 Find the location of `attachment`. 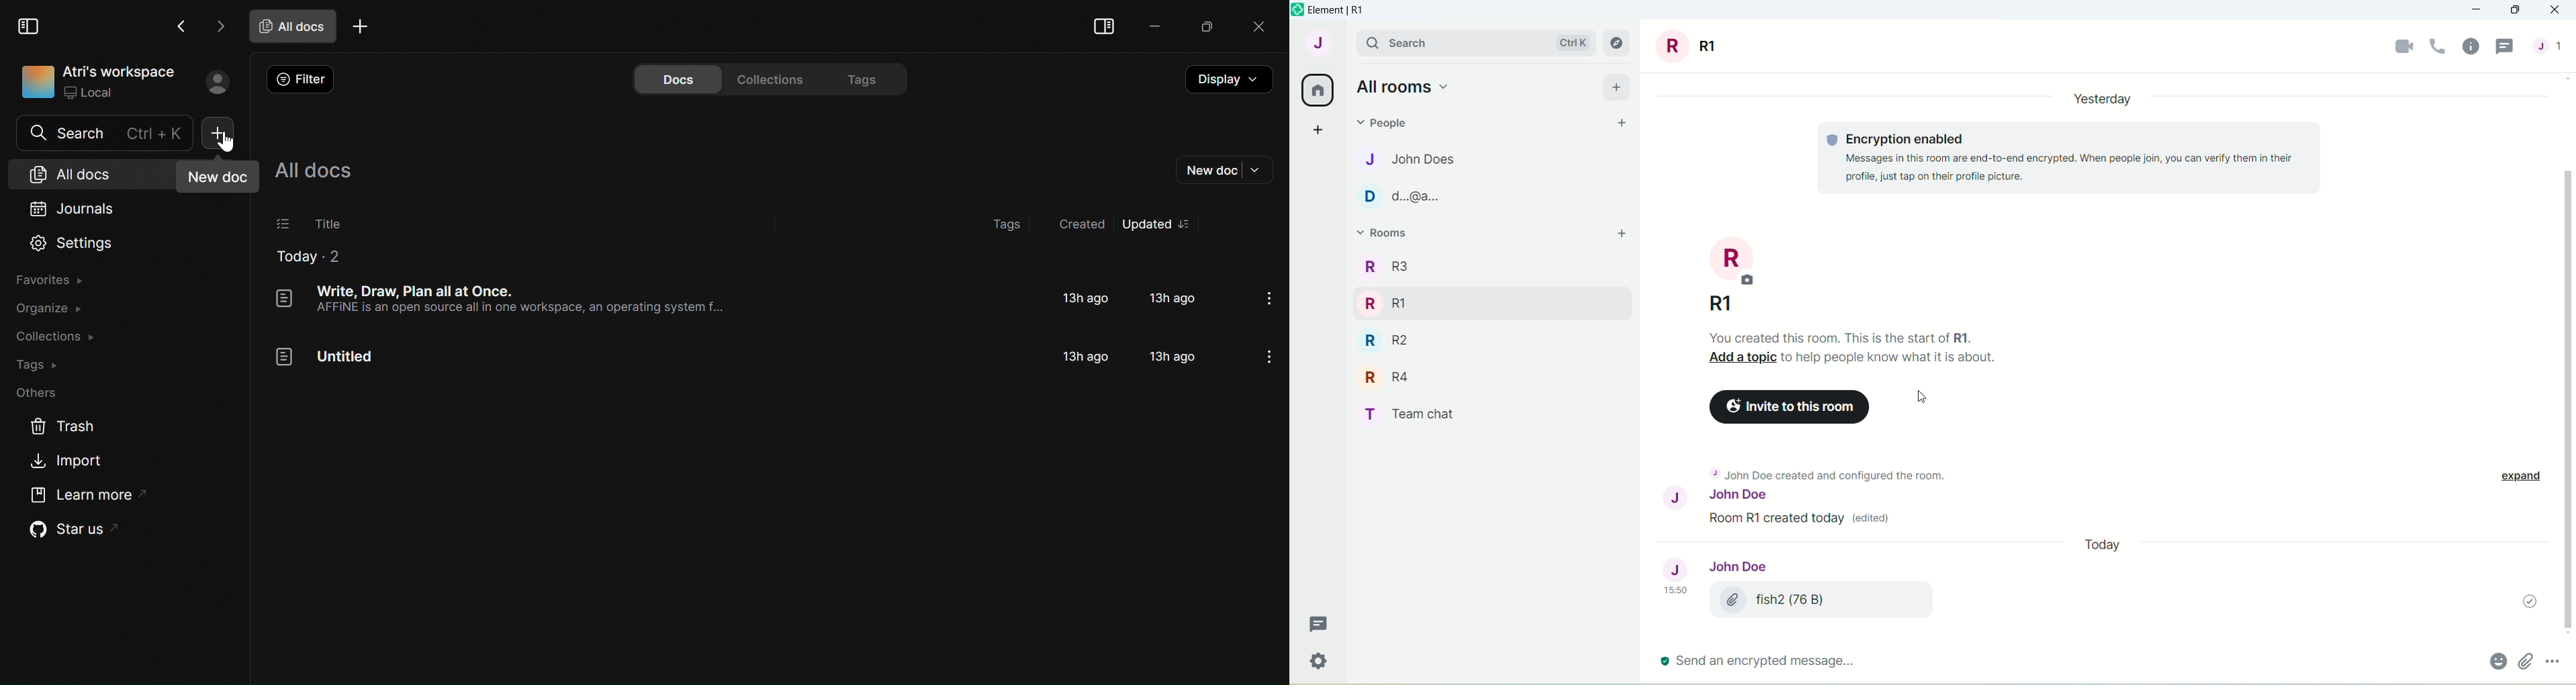

attachment is located at coordinates (2525, 662).